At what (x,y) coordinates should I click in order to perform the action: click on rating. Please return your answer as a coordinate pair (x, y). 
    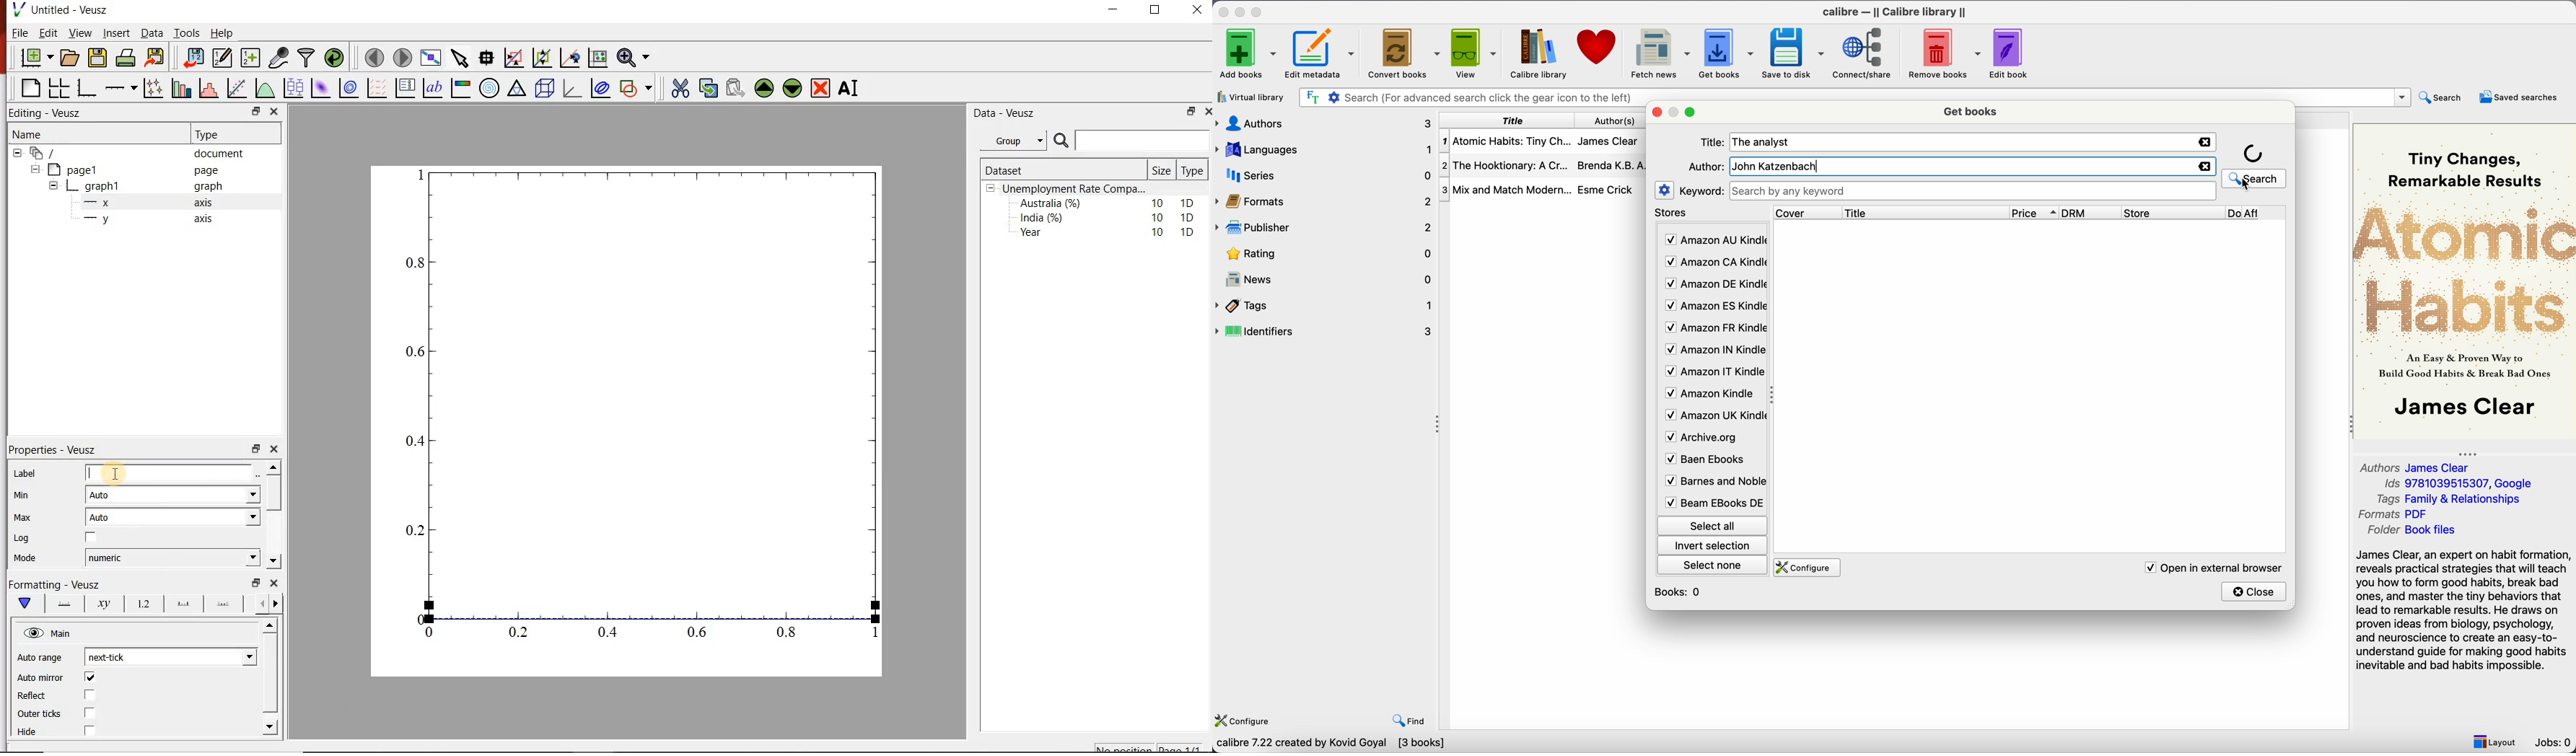
    Looking at the image, I should click on (1326, 253).